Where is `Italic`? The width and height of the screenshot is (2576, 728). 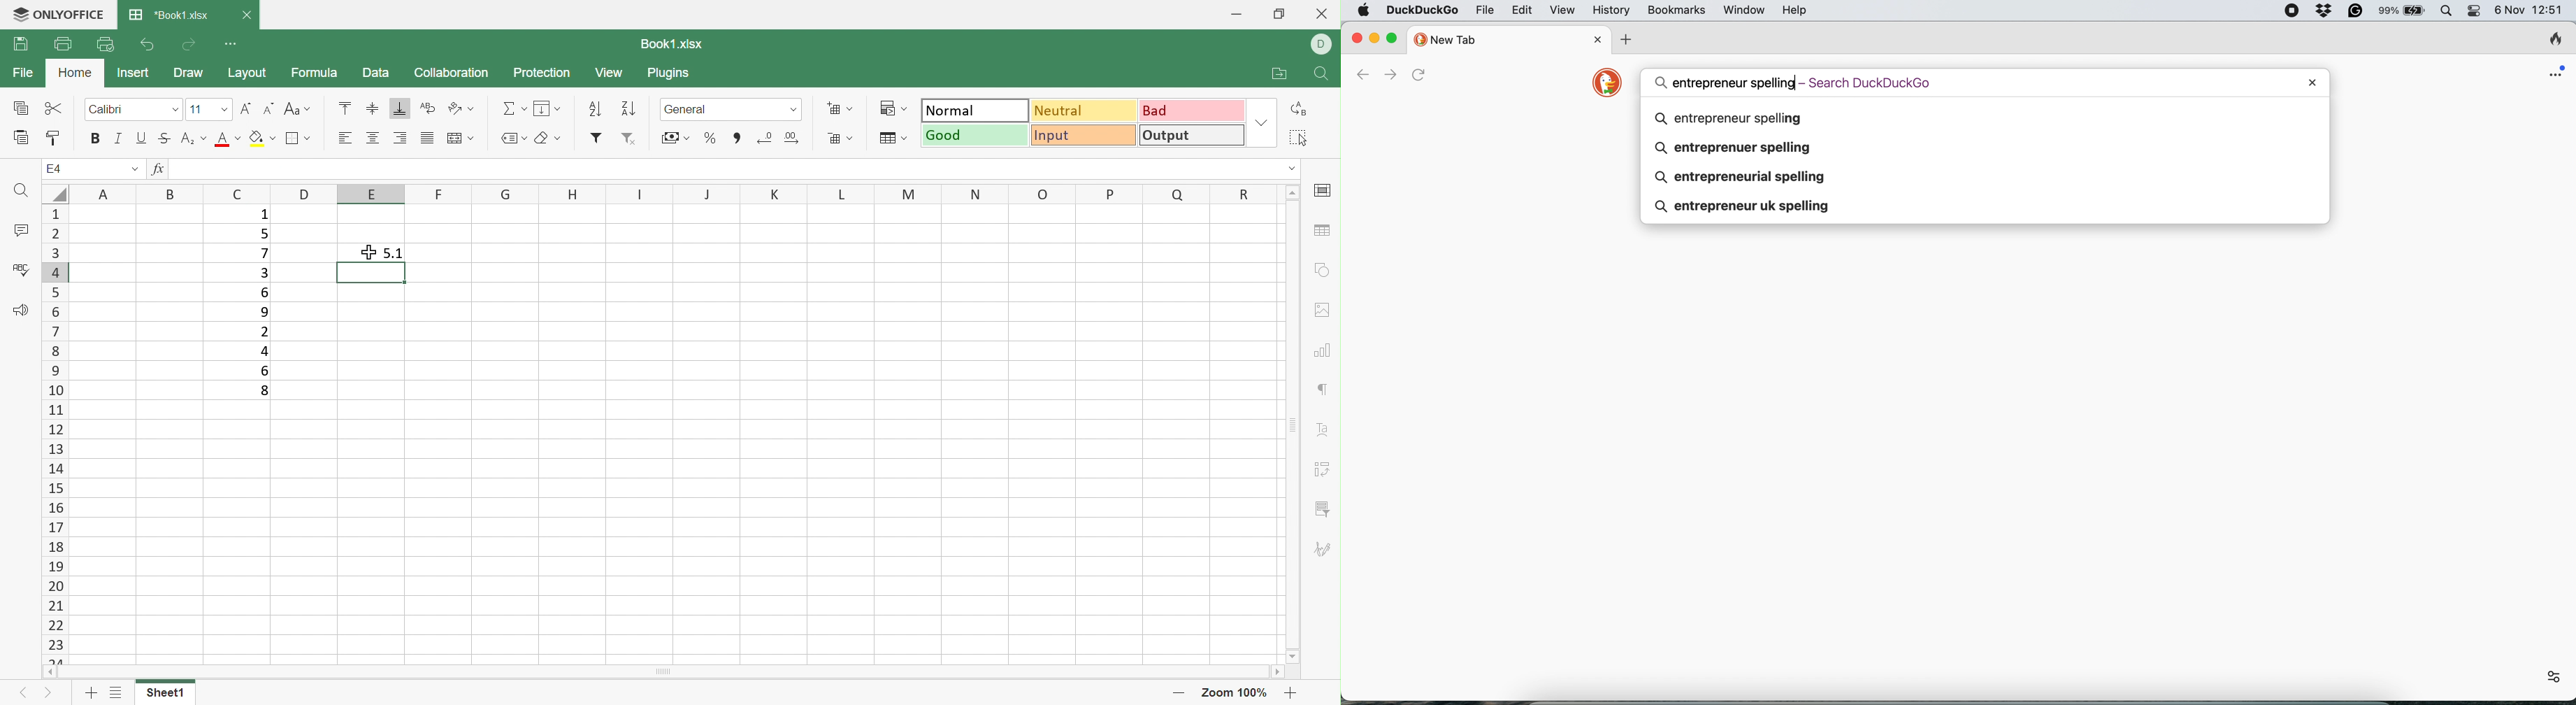
Italic is located at coordinates (120, 139).